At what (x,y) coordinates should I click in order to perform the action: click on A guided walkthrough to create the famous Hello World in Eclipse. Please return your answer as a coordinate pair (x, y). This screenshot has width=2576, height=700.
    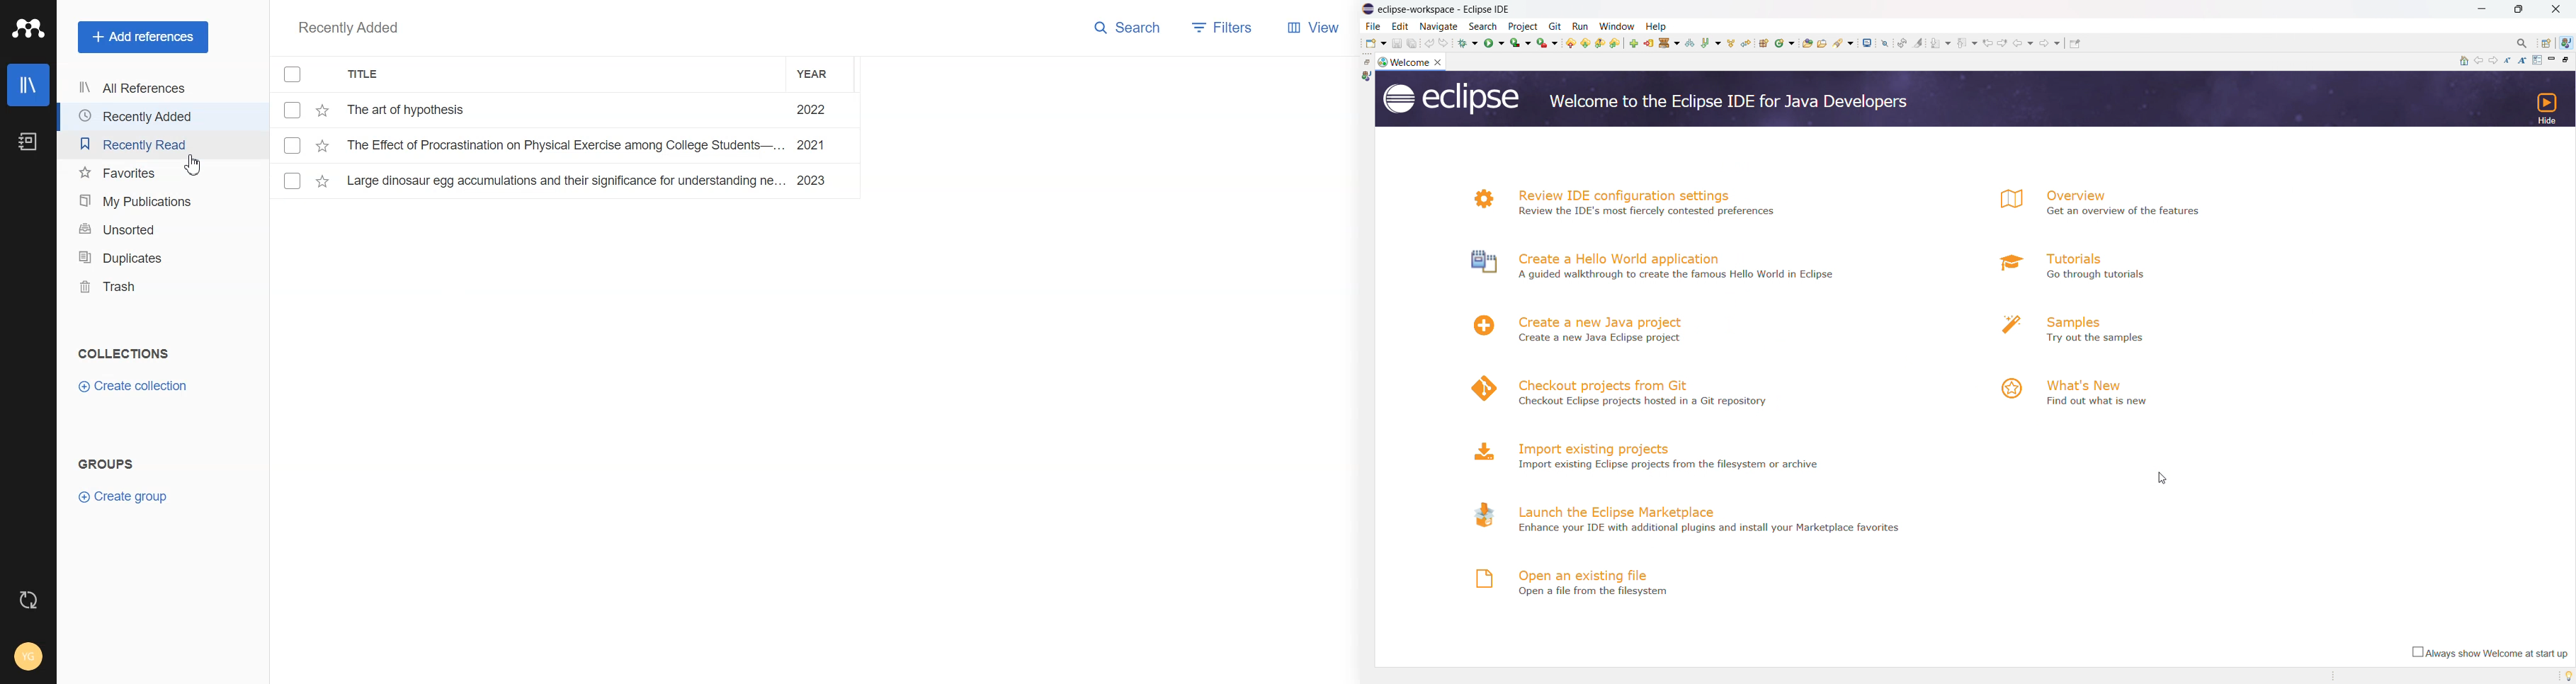
    Looking at the image, I should click on (1678, 274).